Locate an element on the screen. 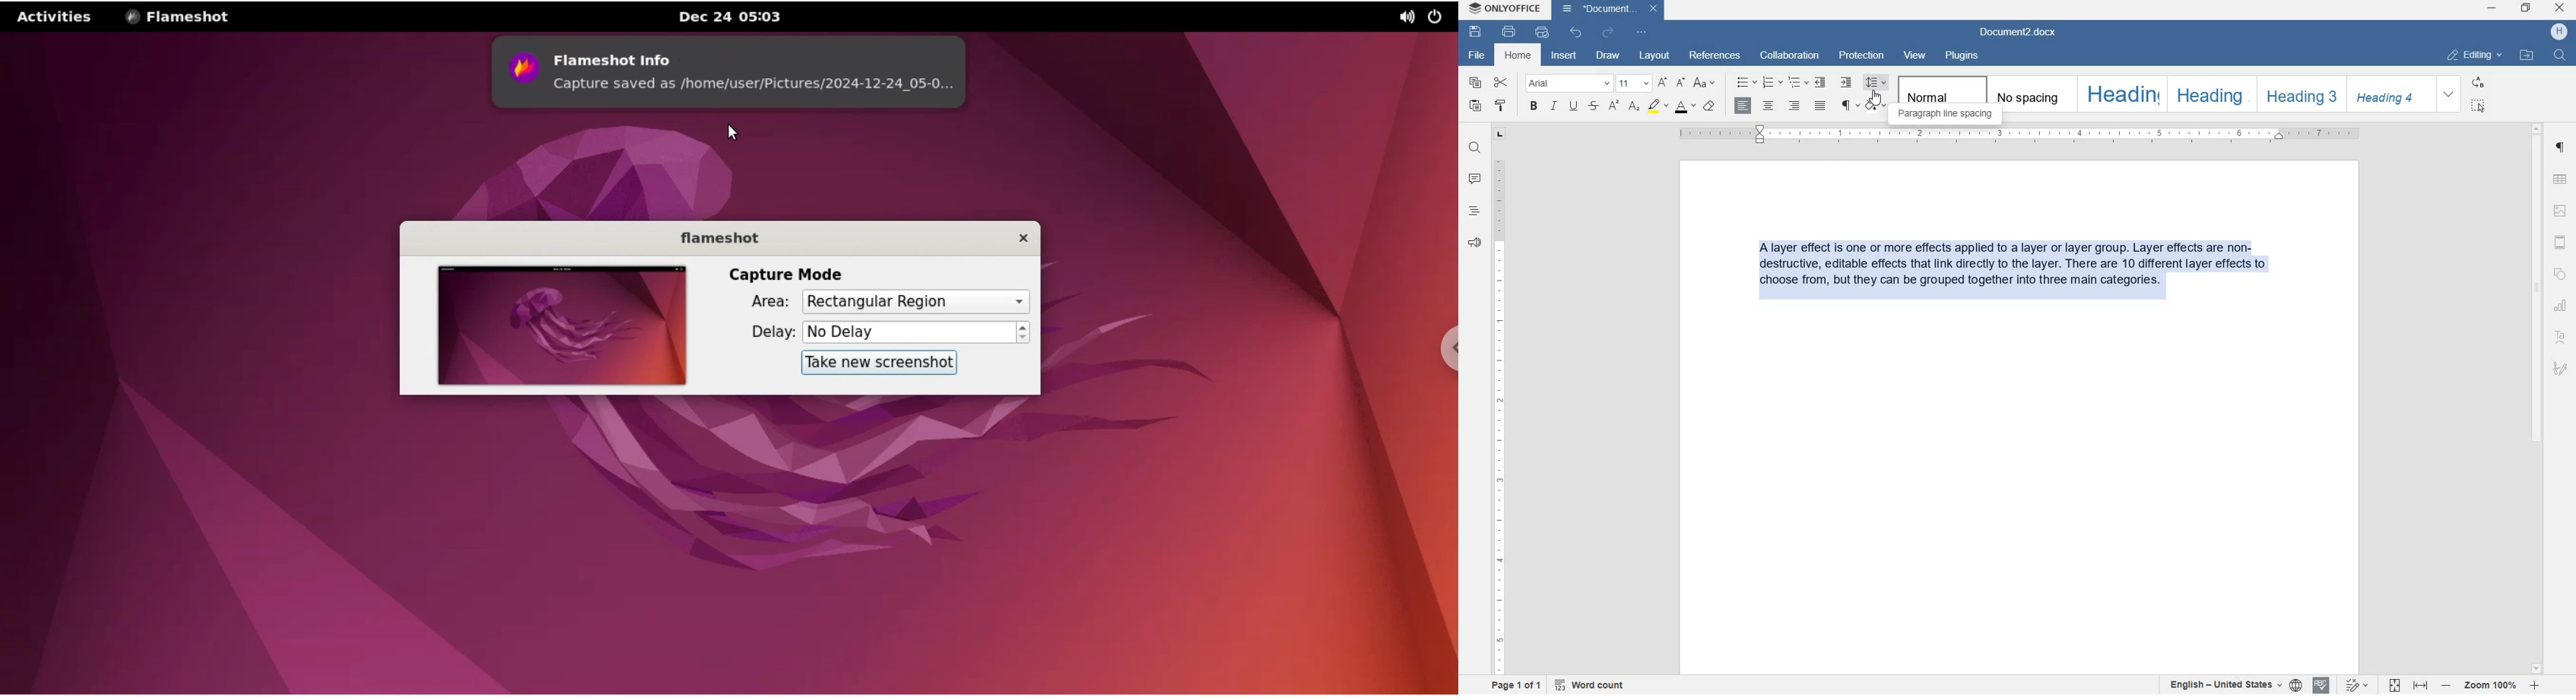 This screenshot has width=2576, height=700. increment font size is located at coordinates (1662, 83).